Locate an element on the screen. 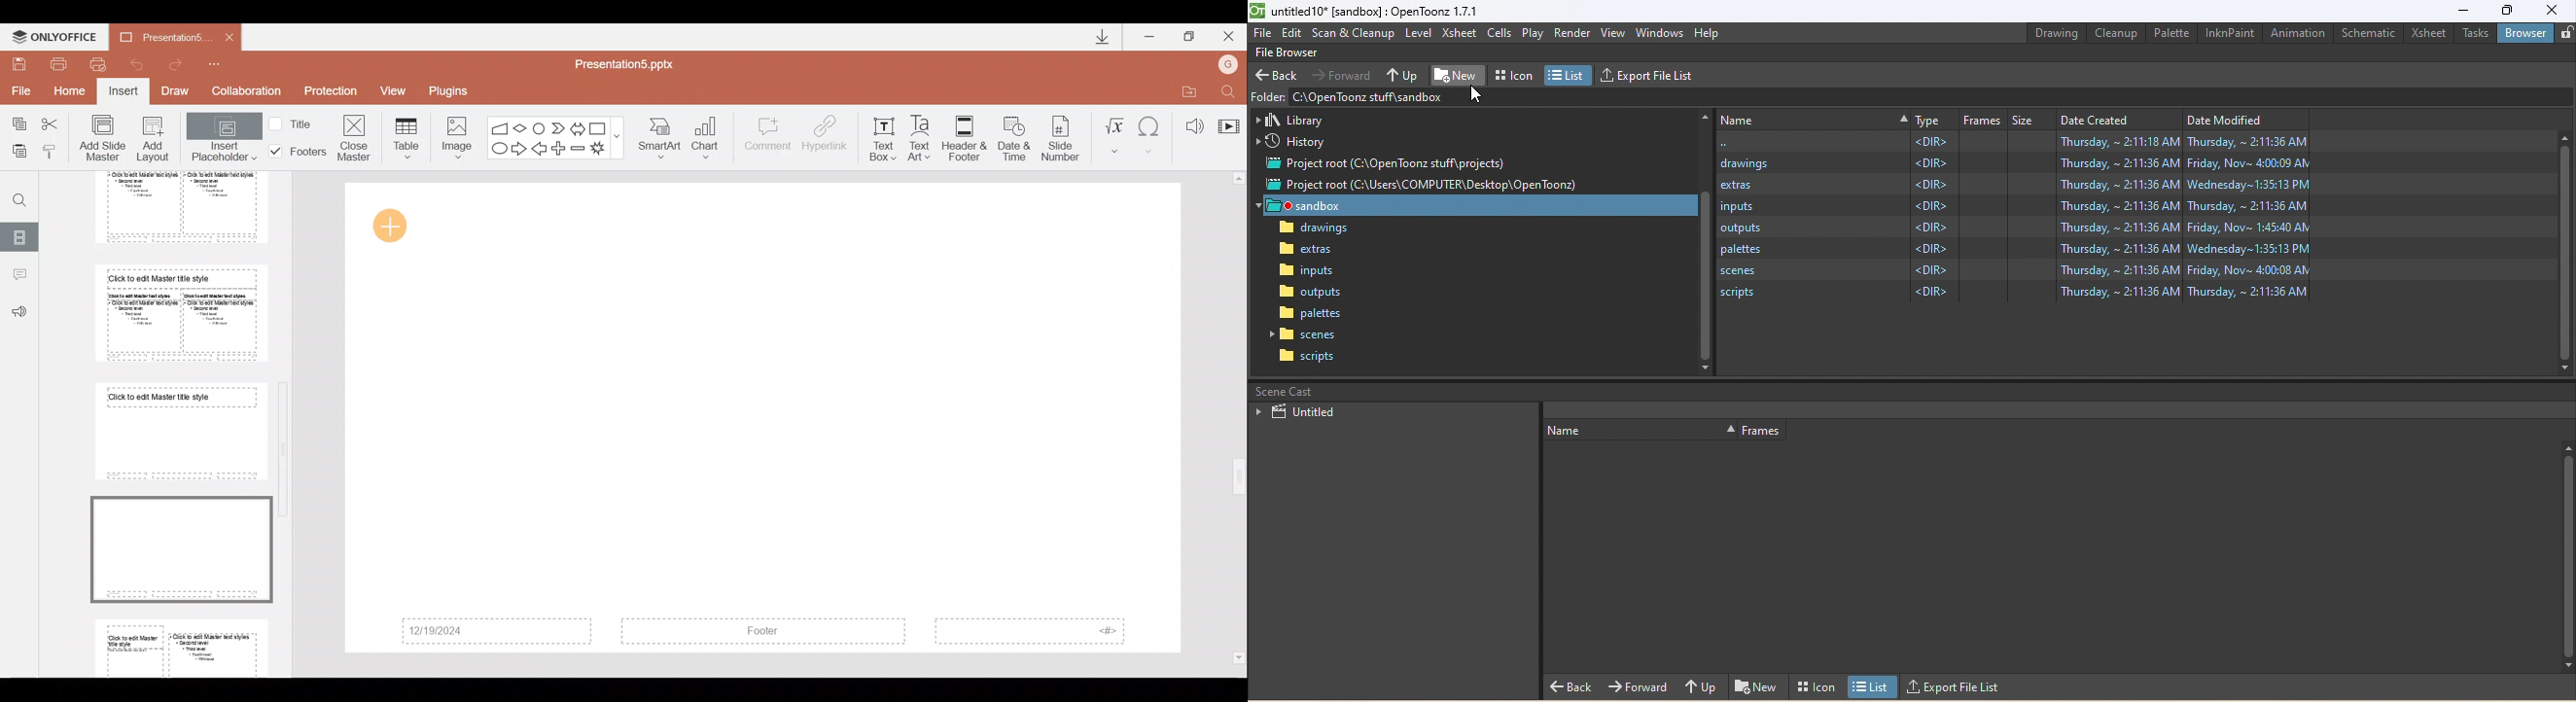 The width and height of the screenshot is (2576, 728). Up is located at coordinates (1405, 74).